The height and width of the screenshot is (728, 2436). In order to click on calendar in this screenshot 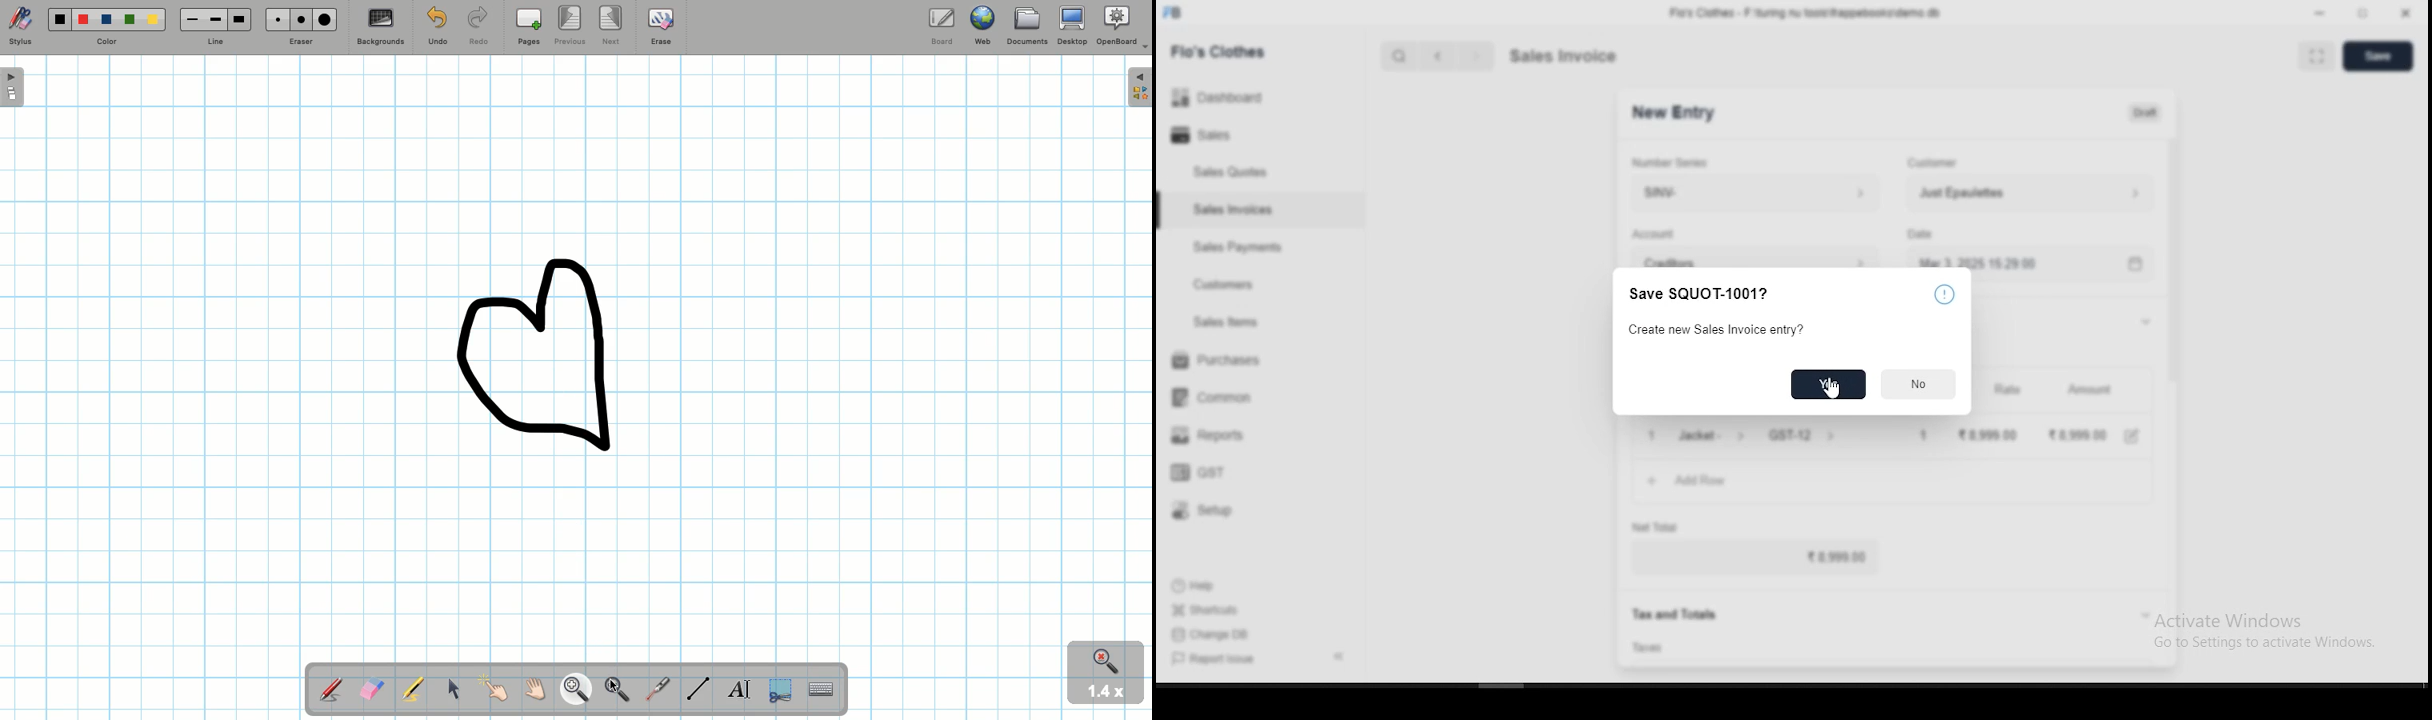, I will do `click(2144, 265)`.